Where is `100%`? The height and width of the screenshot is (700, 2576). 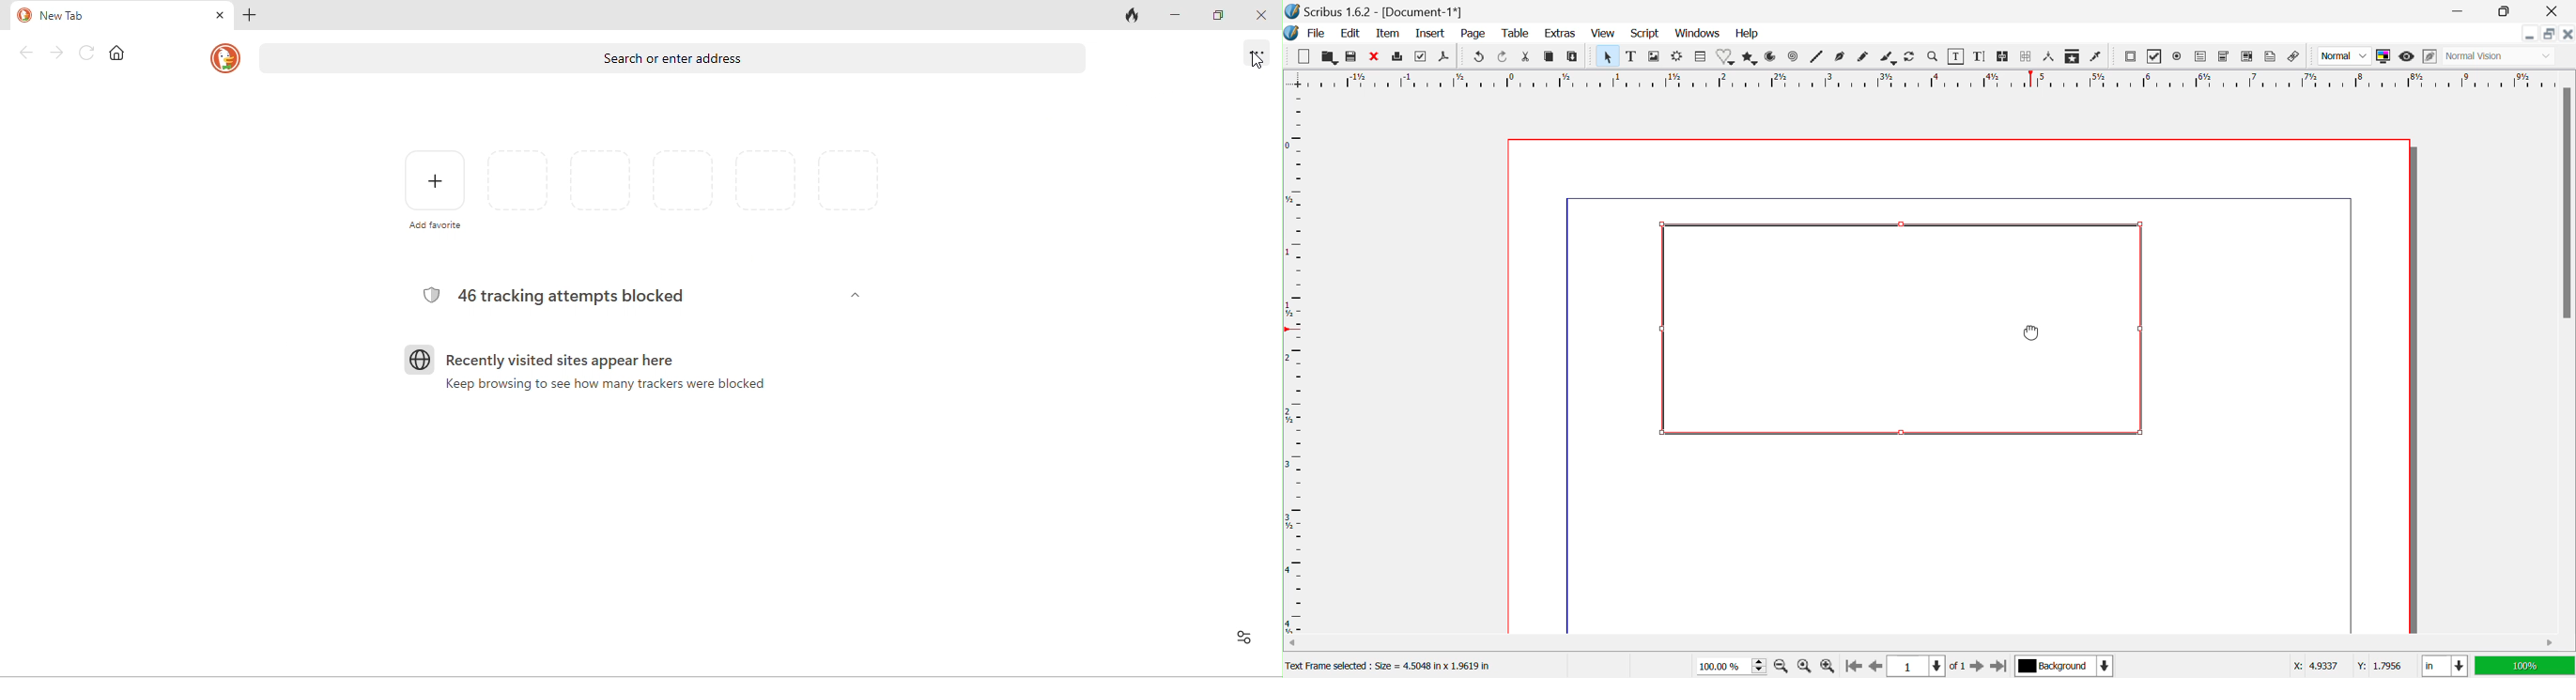
100% is located at coordinates (2524, 666).